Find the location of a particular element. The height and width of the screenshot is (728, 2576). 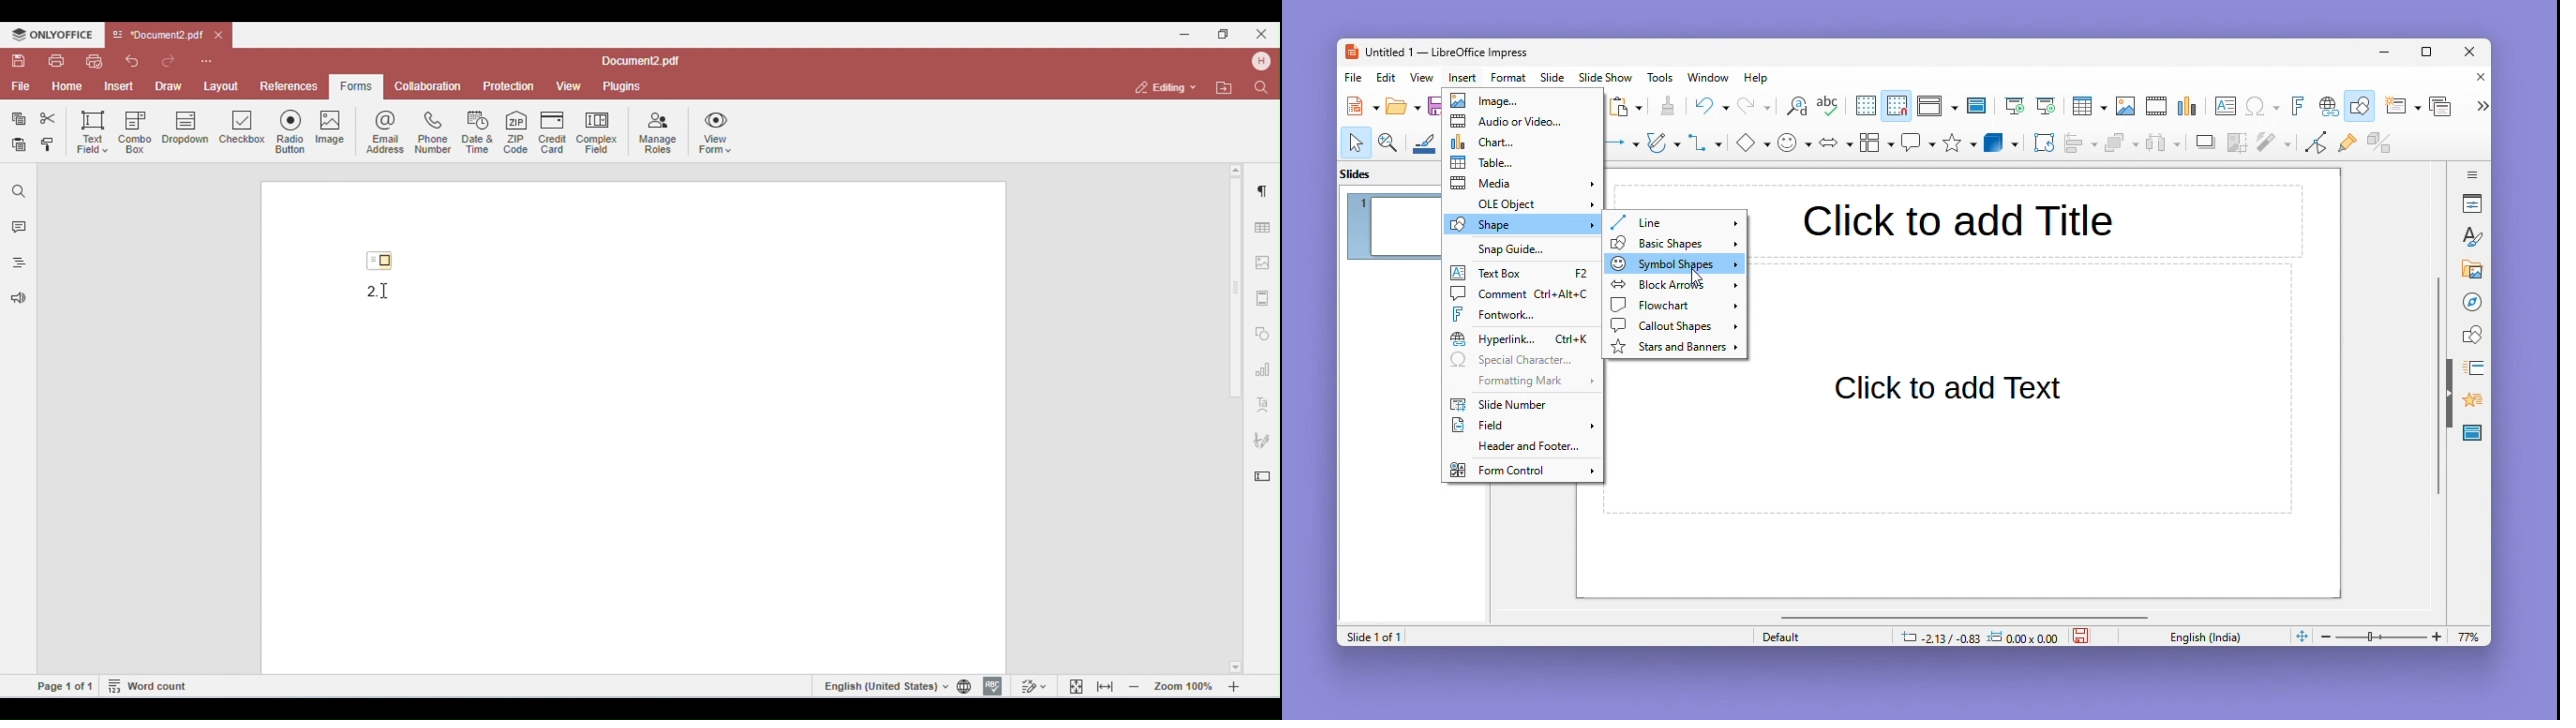

Edit is located at coordinates (1388, 77).